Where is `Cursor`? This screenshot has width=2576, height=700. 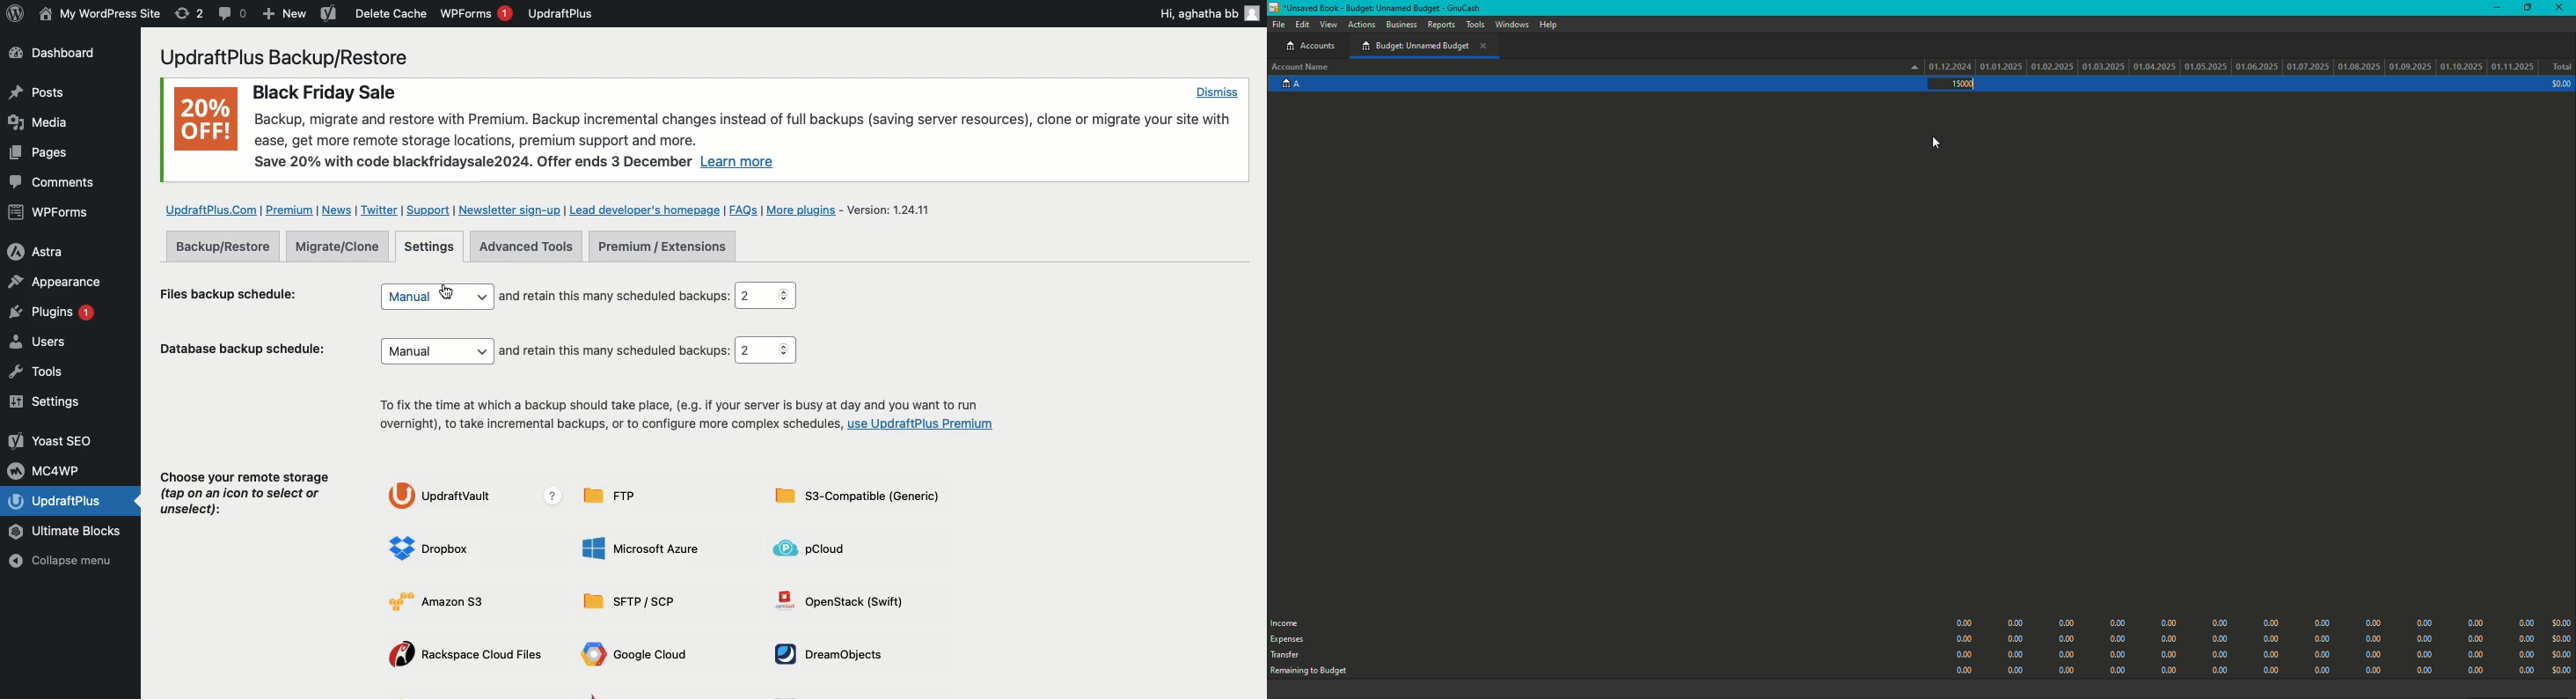
Cursor is located at coordinates (449, 291).